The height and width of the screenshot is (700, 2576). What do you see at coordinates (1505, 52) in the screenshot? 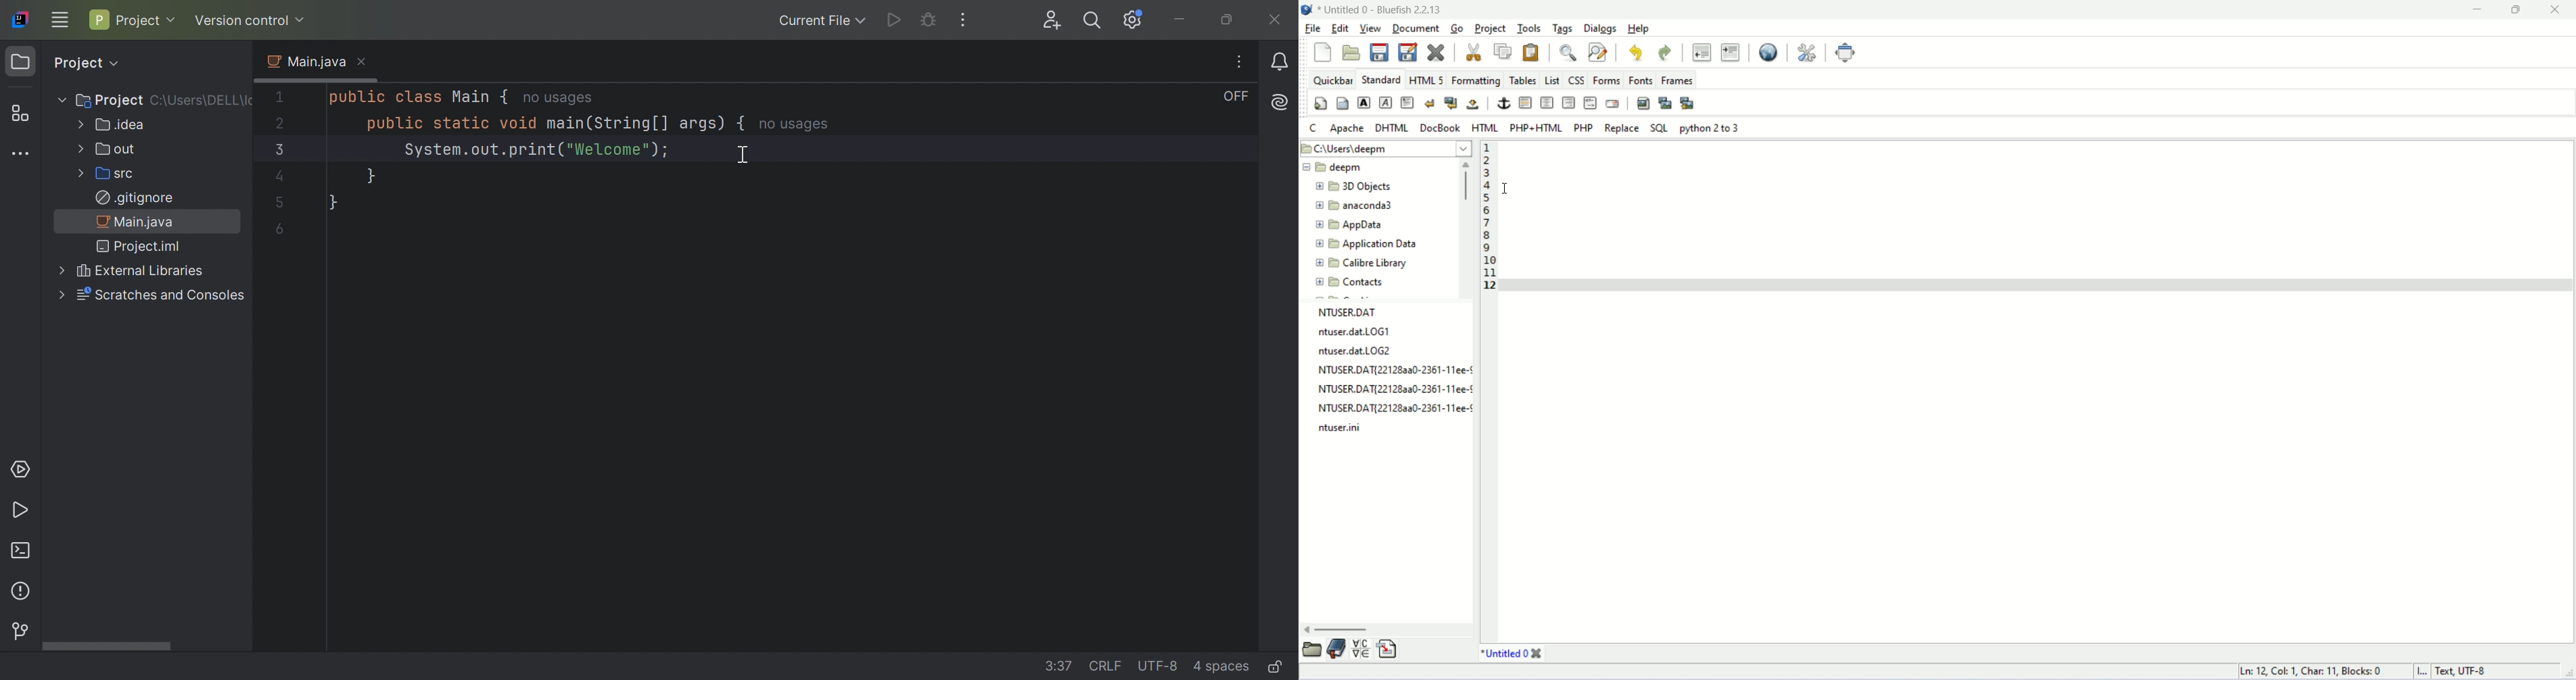
I see `copy` at bounding box center [1505, 52].